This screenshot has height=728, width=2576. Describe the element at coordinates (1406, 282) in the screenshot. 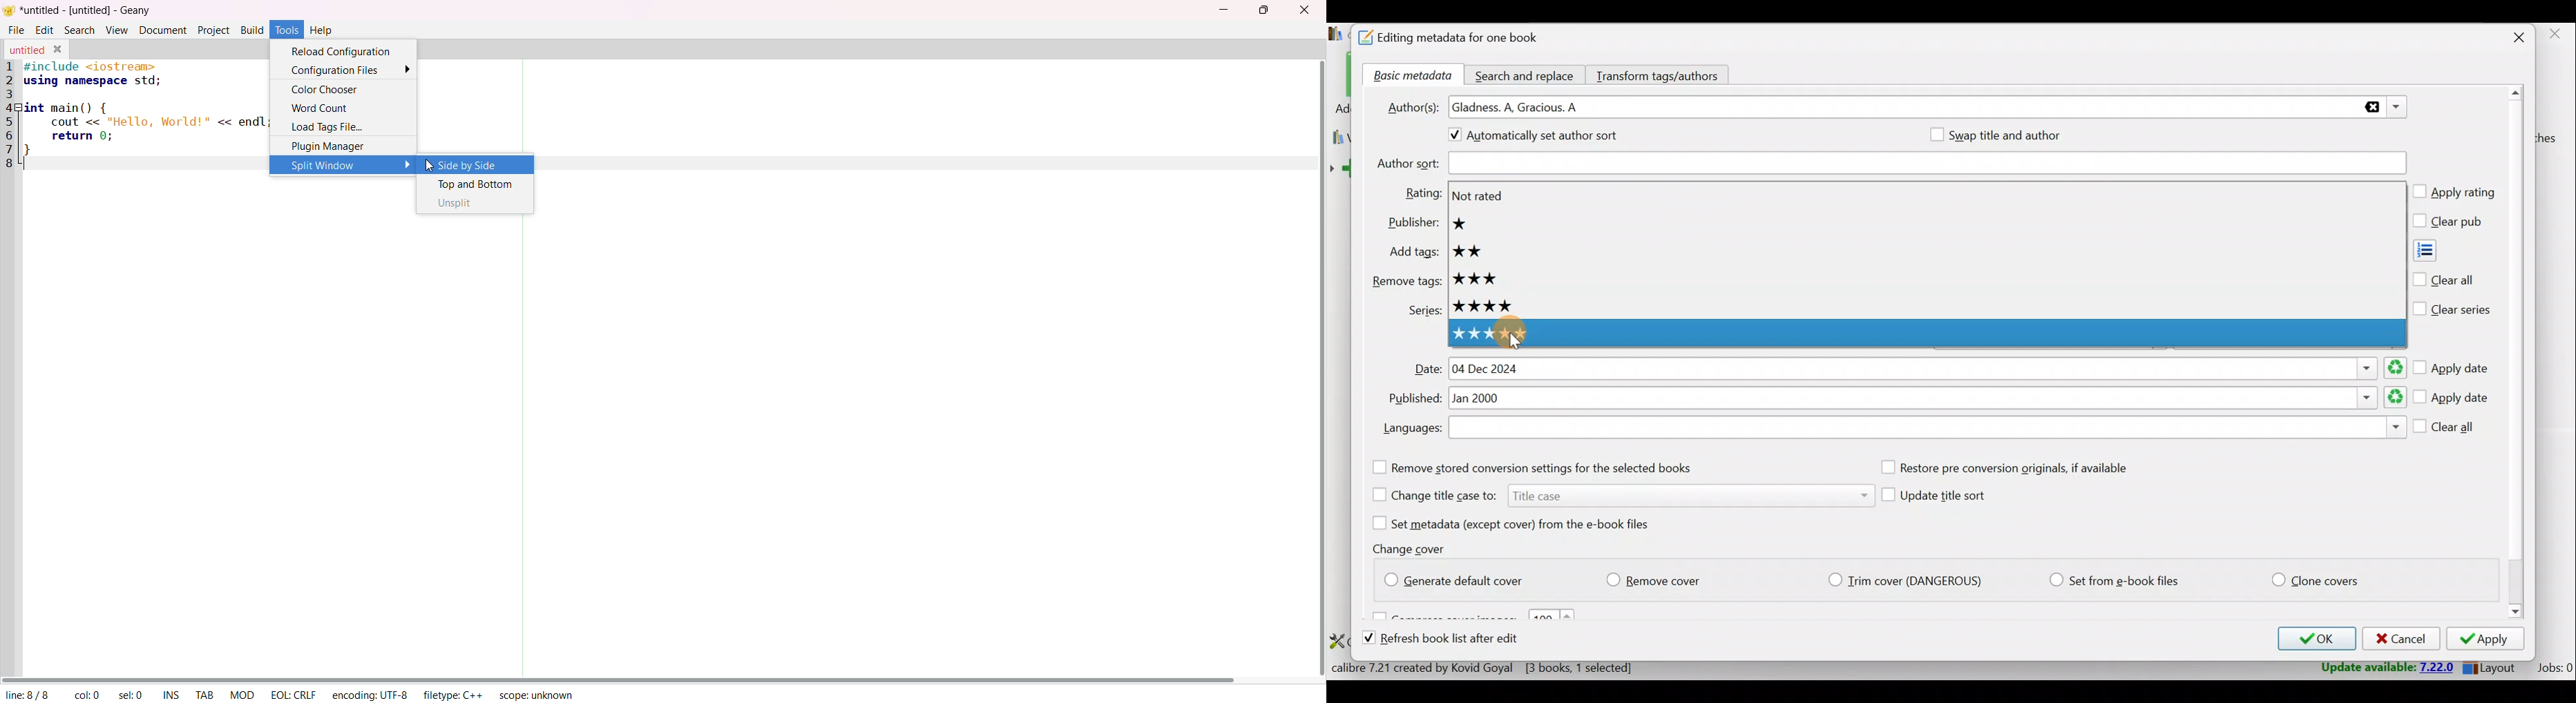

I see `Remove tags:` at that location.